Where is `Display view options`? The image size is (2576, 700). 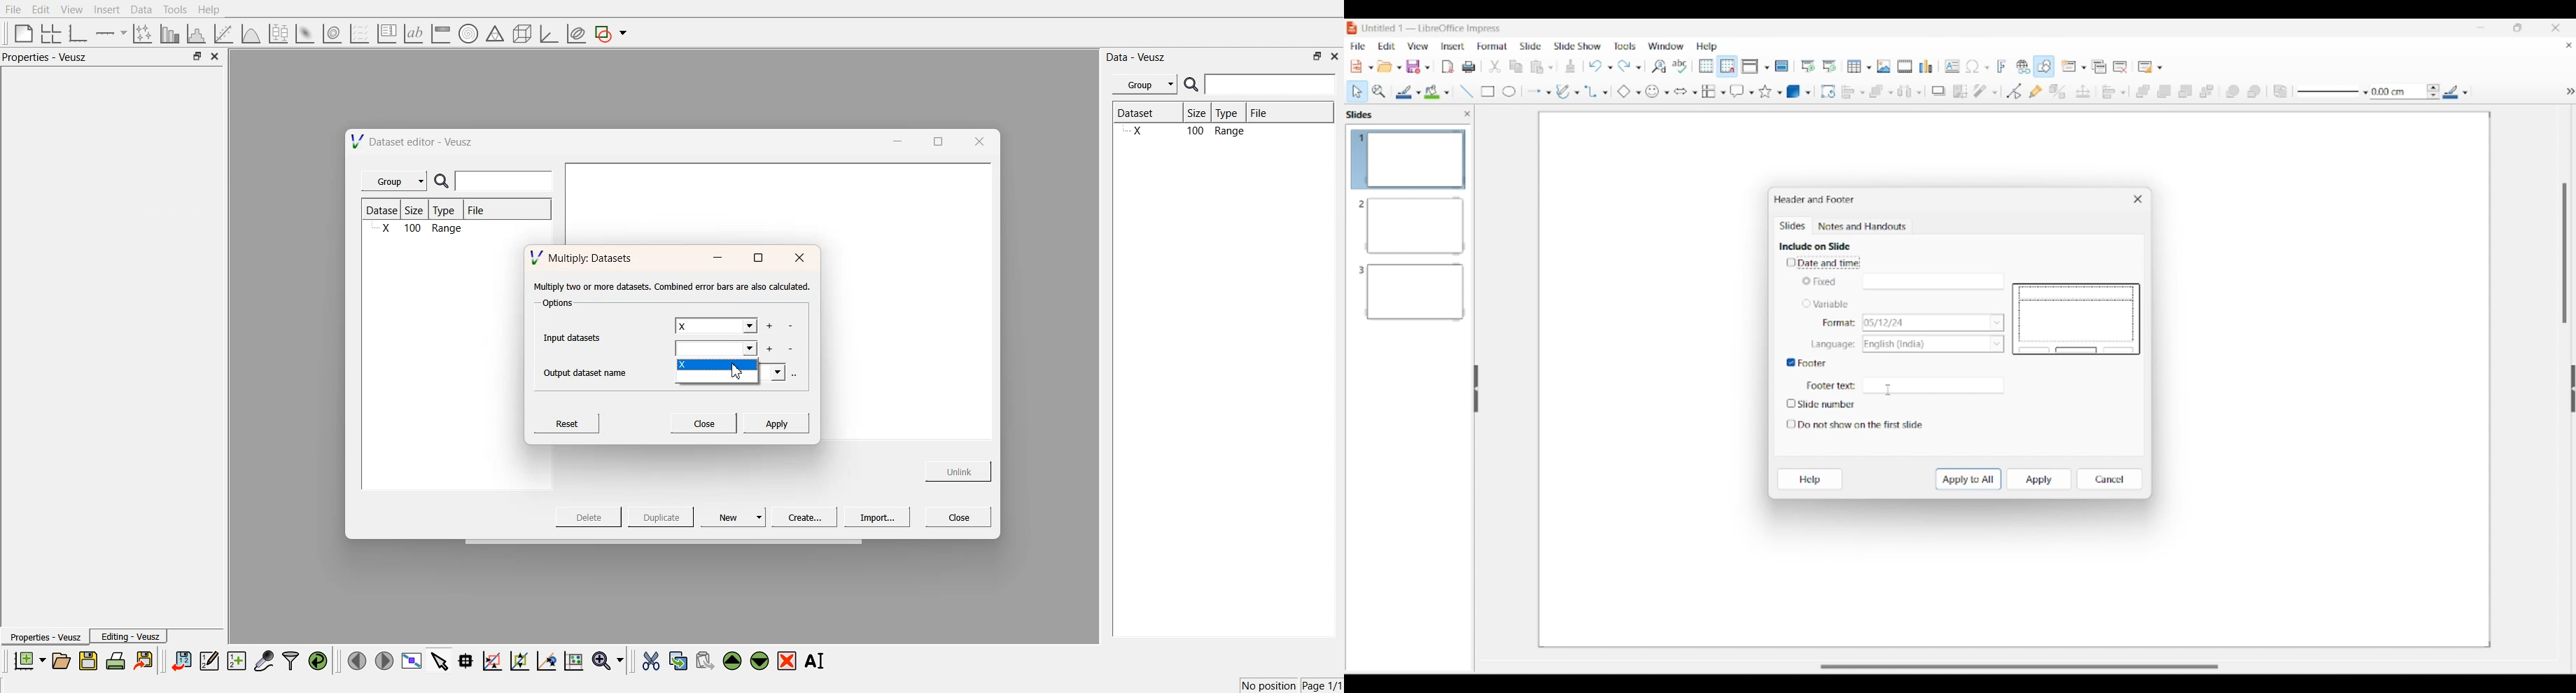 Display view options is located at coordinates (1756, 66).